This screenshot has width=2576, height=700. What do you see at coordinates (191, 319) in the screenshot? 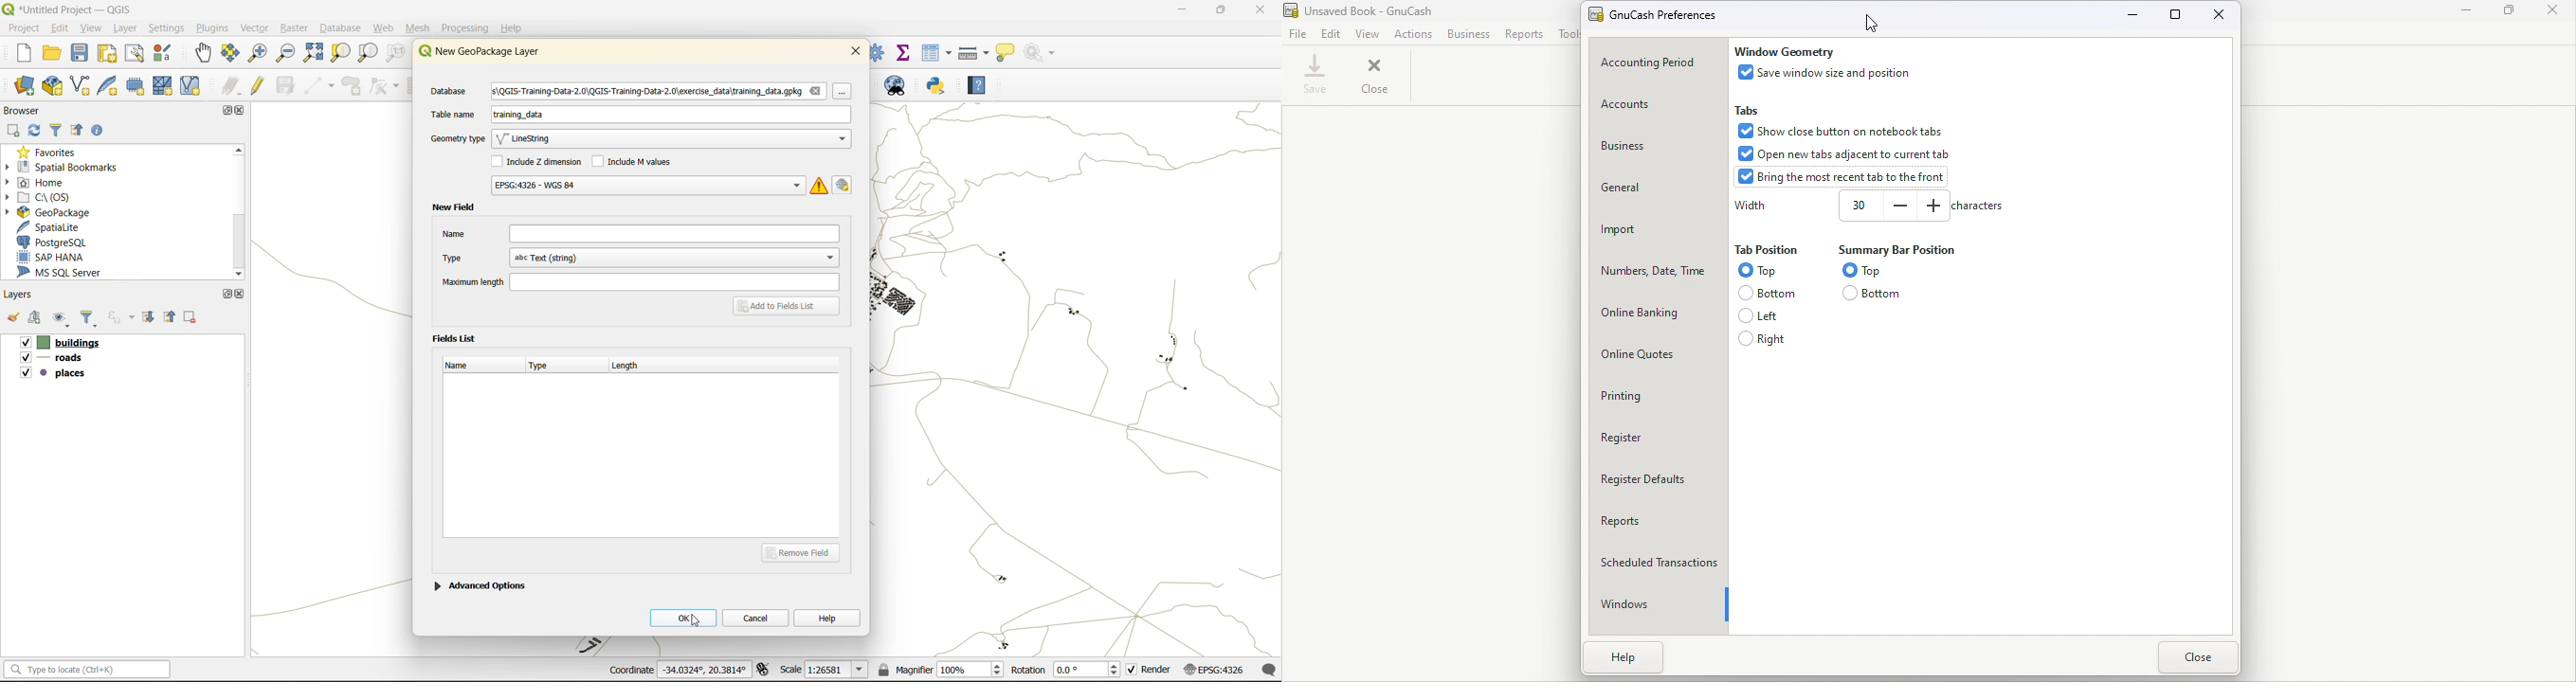
I see `remove` at bounding box center [191, 319].